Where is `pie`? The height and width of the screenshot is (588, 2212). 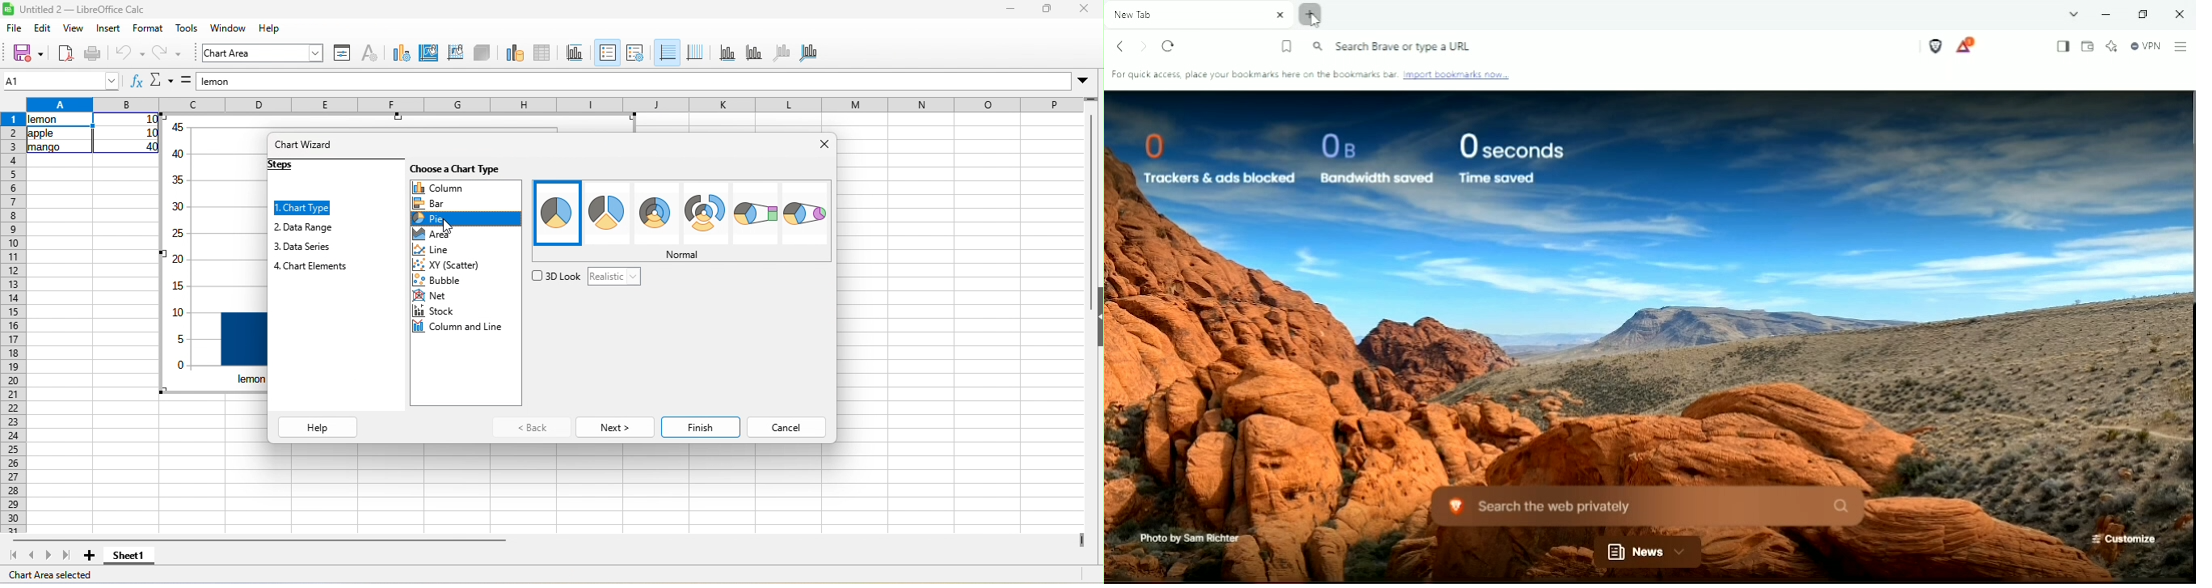
pie is located at coordinates (444, 219).